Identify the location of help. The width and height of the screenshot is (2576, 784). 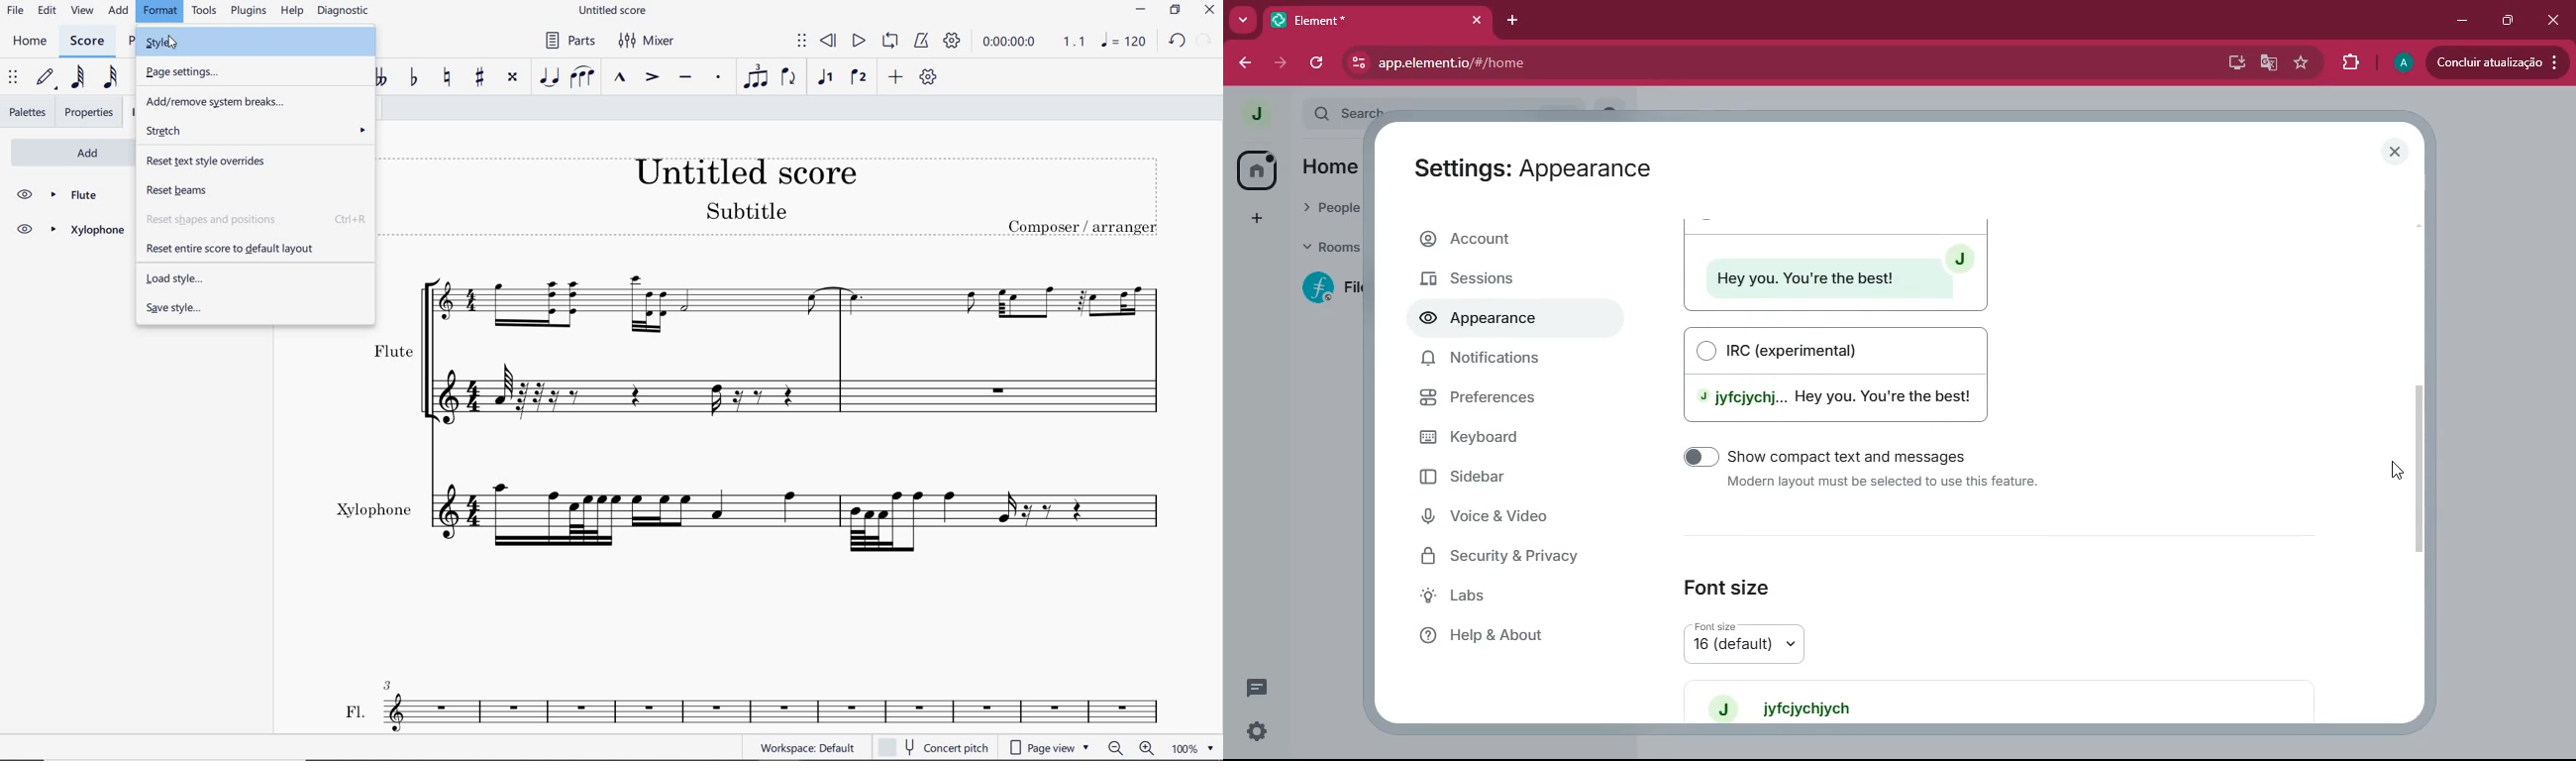
(1509, 634).